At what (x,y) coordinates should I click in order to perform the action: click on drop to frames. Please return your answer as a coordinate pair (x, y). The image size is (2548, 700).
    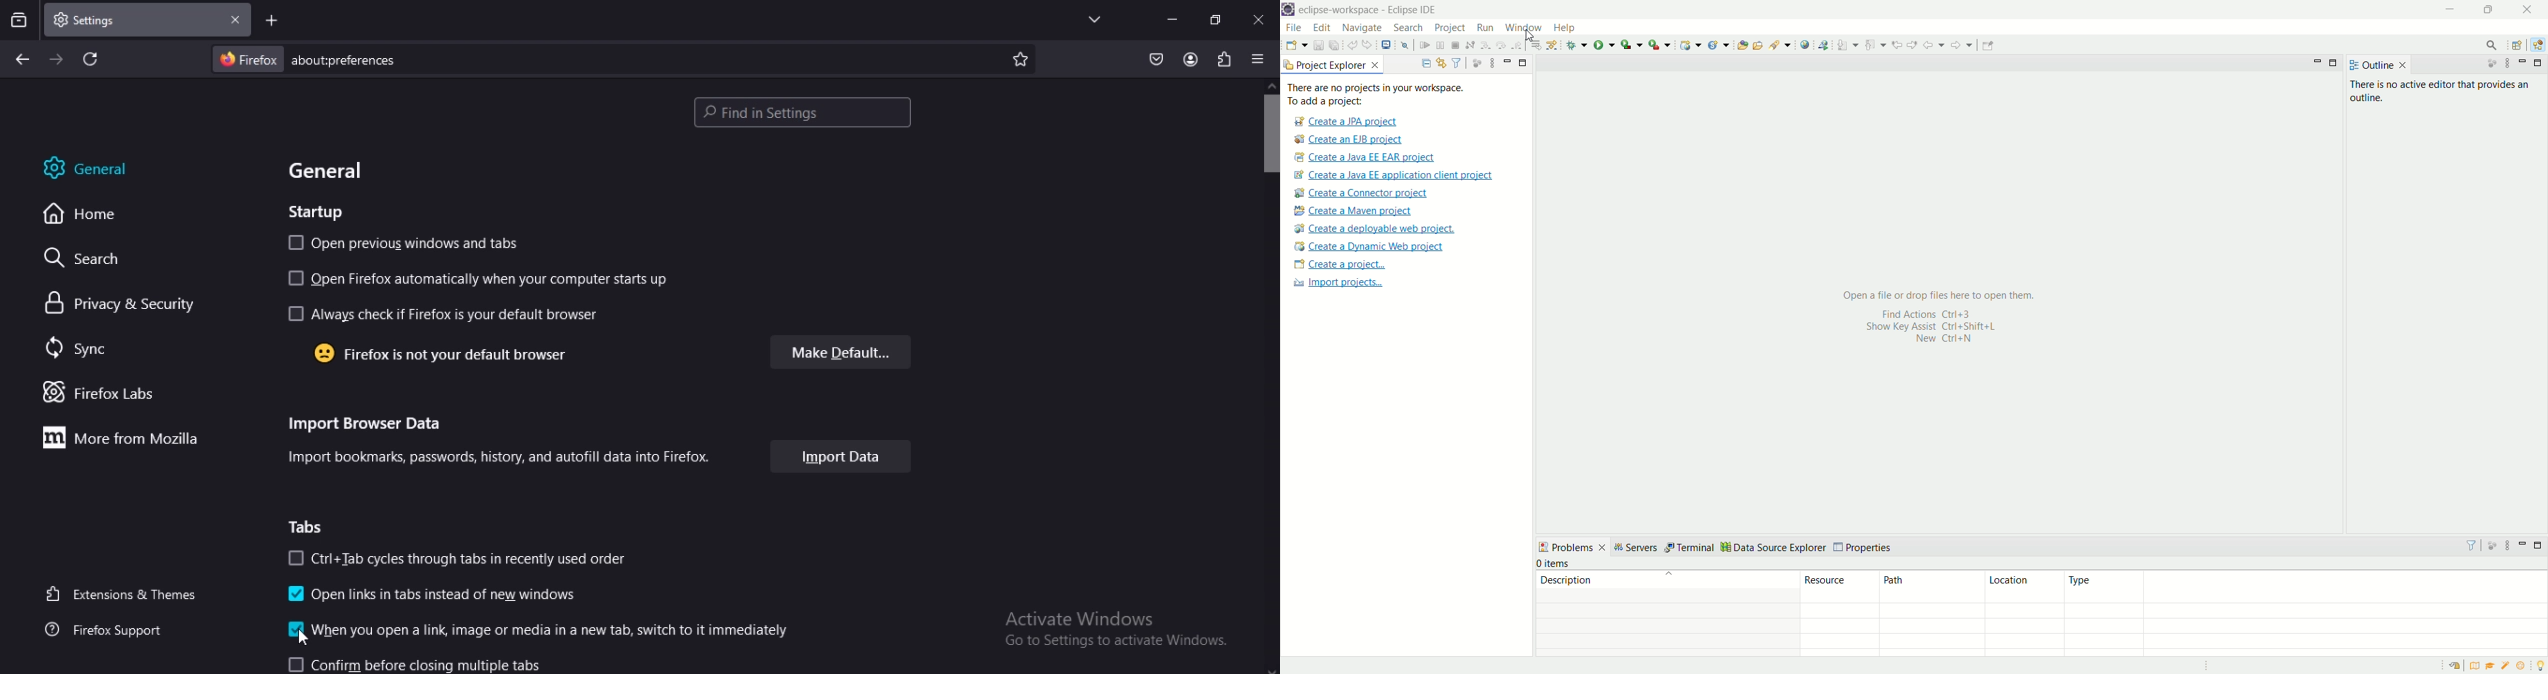
    Looking at the image, I should click on (1537, 45).